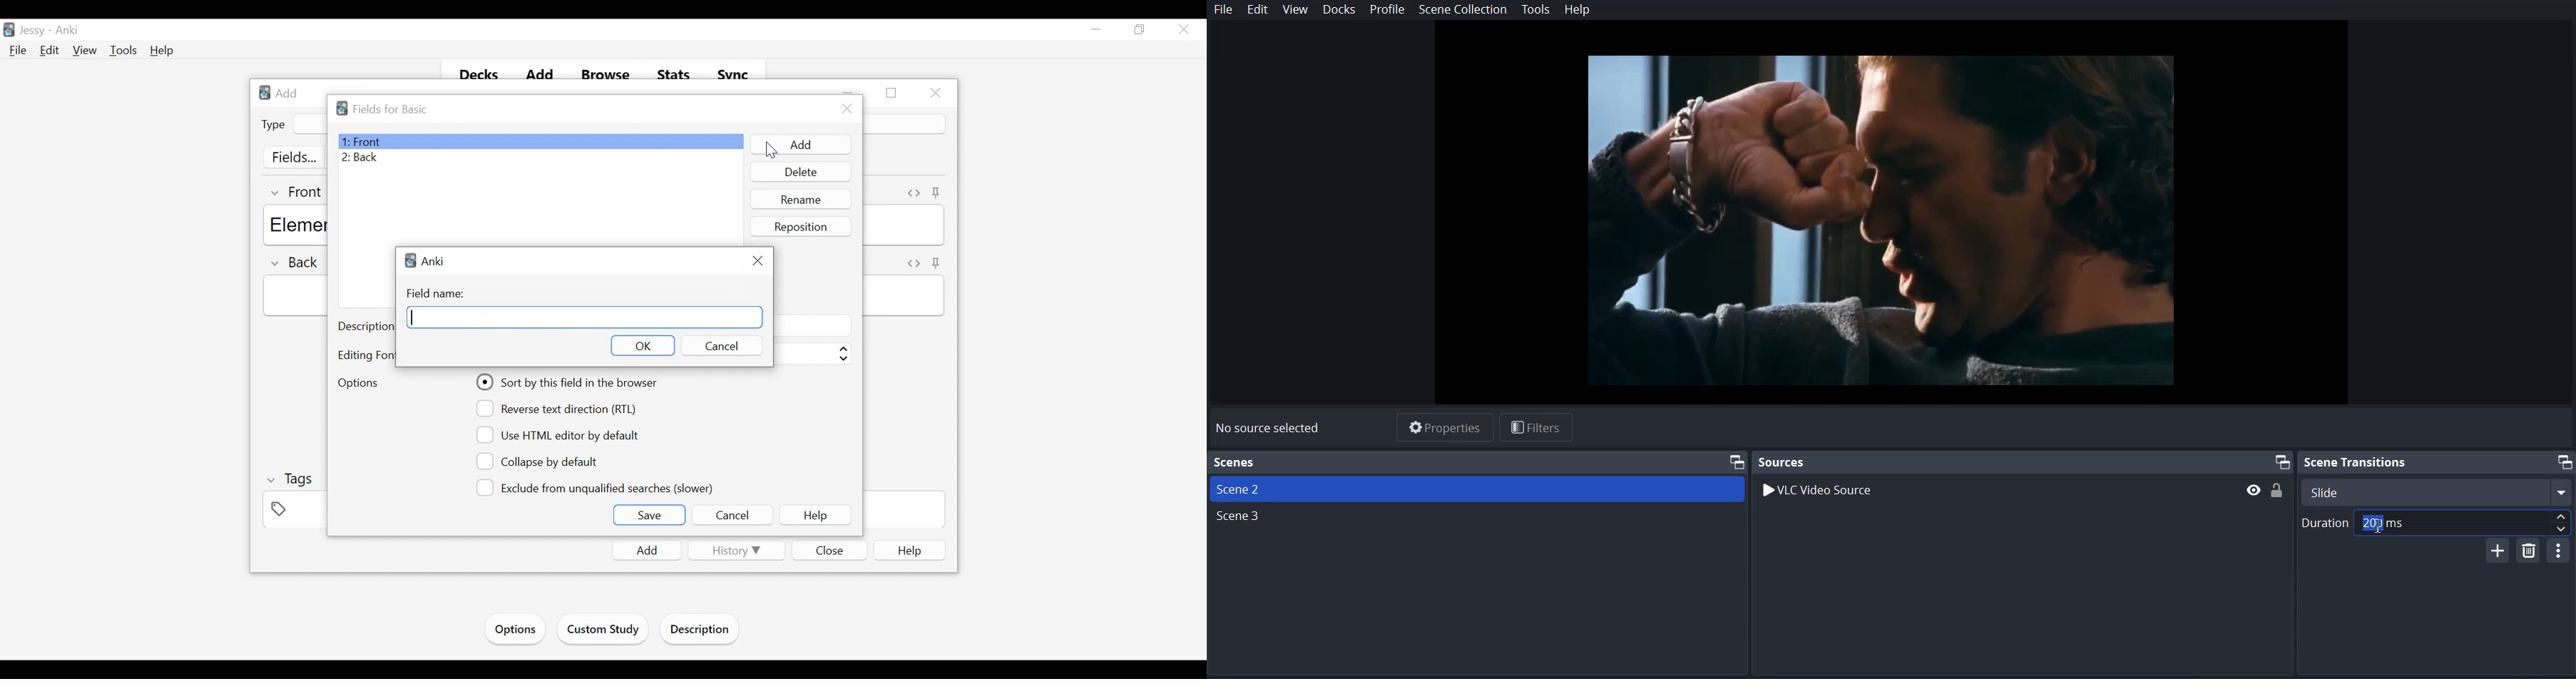 The height and width of the screenshot is (700, 2576). What do you see at coordinates (1478, 462) in the screenshot?
I see `Text 1` at bounding box center [1478, 462].